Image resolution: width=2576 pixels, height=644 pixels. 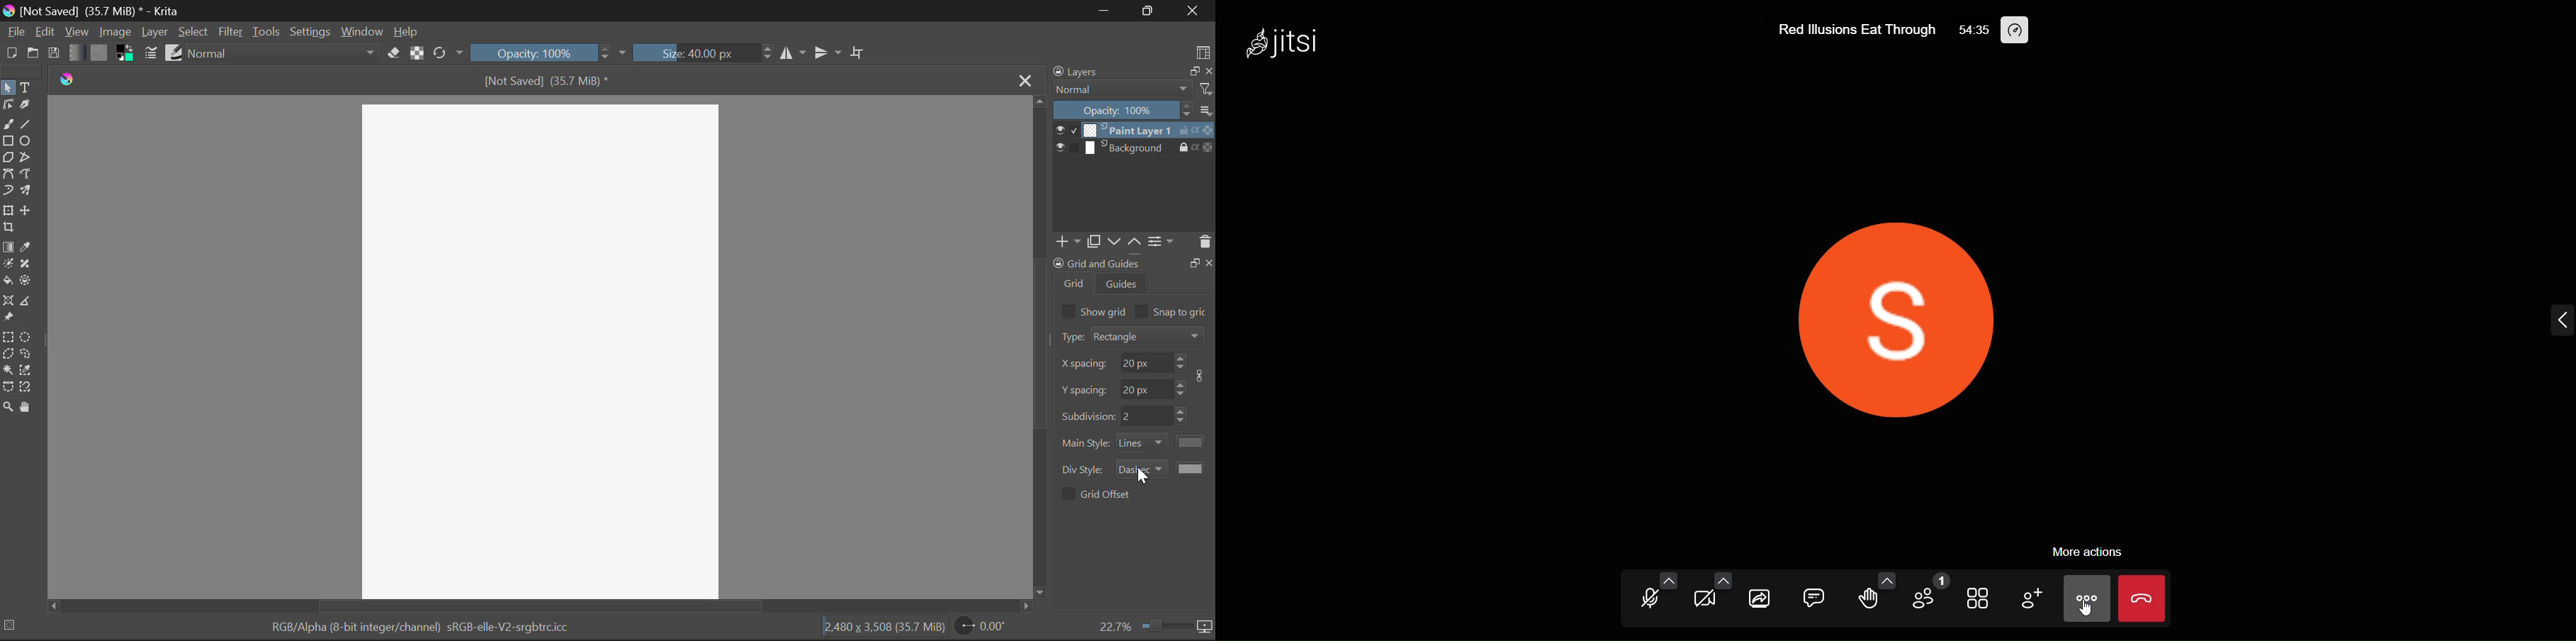 What do you see at coordinates (149, 54) in the screenshot?
I see `Brush Settings` at bounding box center [149, 54].